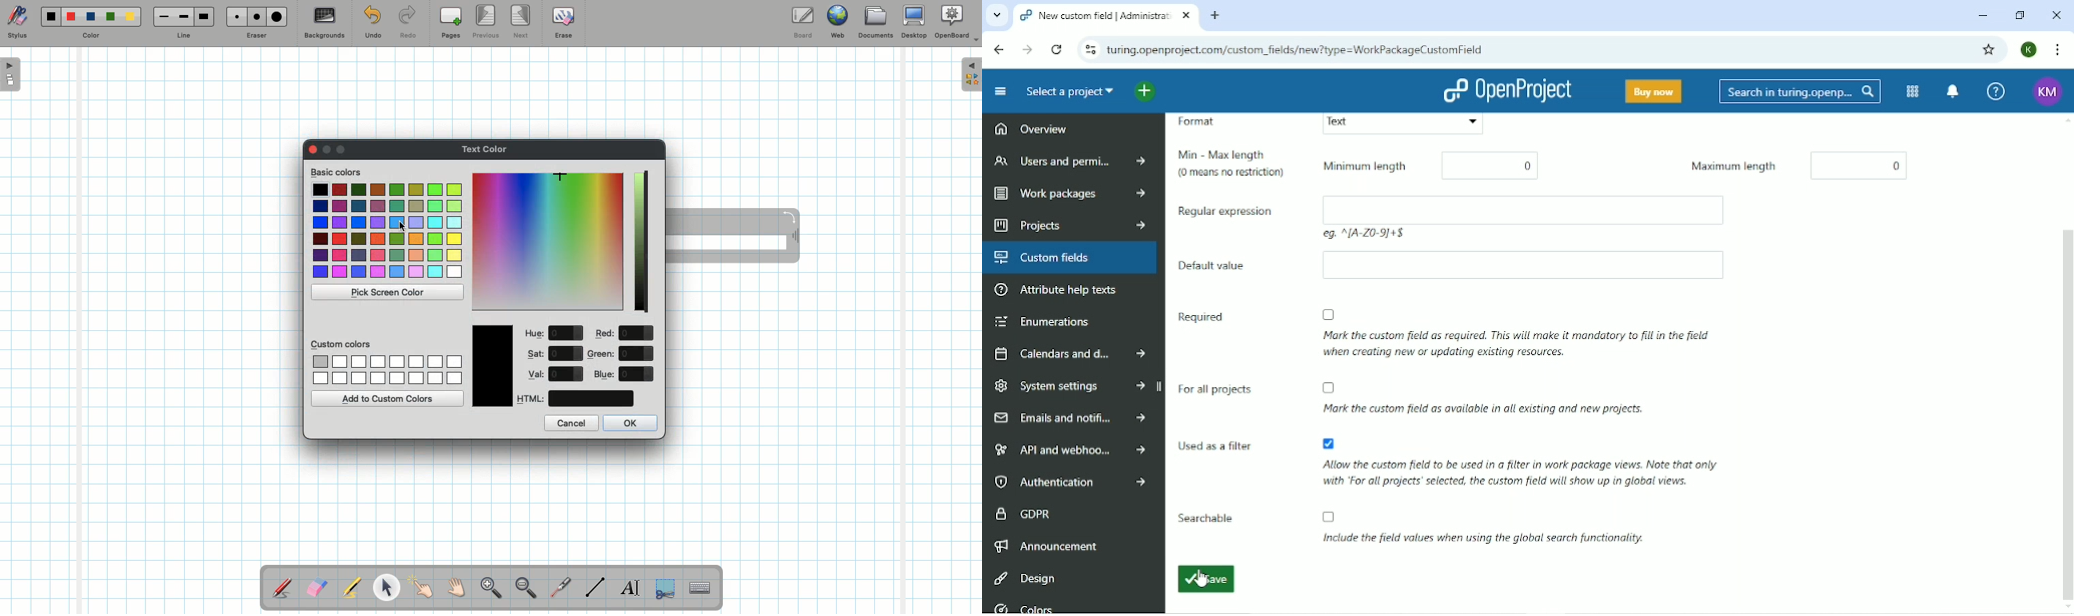  What do you see at coordinates (1217, 446) in the screenshot?
I see `Used as a filter` at bounding box center [1217, 446].